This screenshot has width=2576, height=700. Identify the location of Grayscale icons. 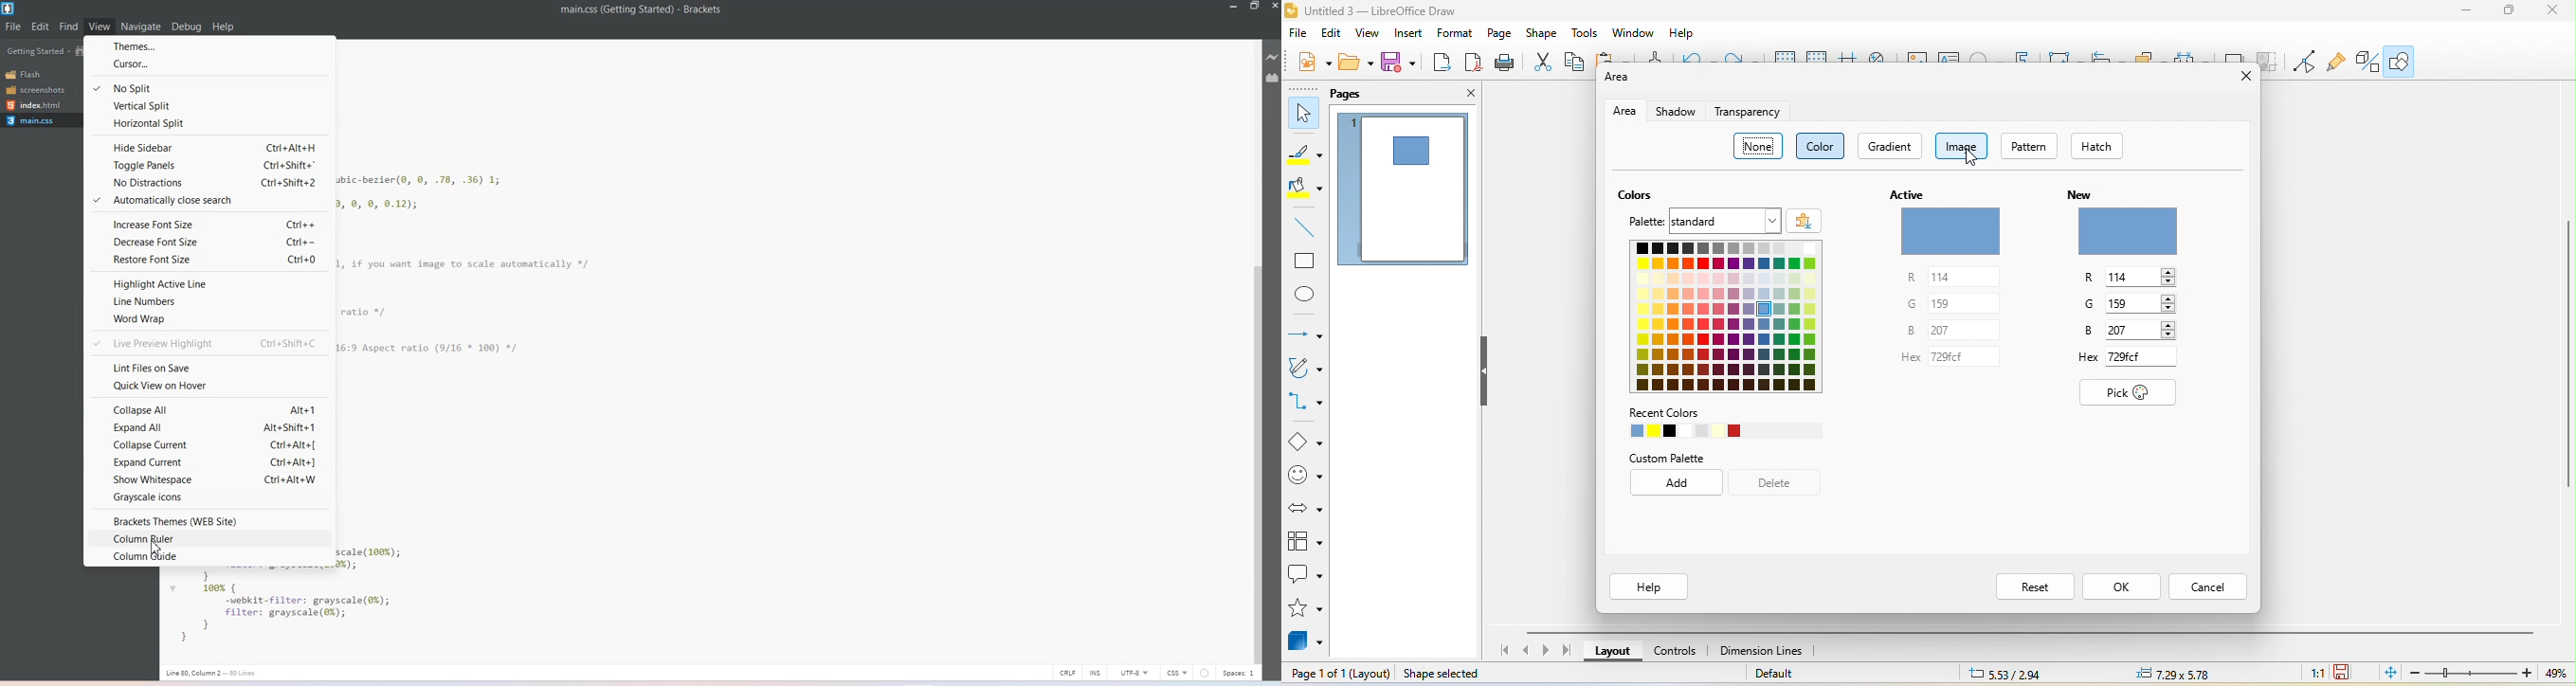
(212, 497).